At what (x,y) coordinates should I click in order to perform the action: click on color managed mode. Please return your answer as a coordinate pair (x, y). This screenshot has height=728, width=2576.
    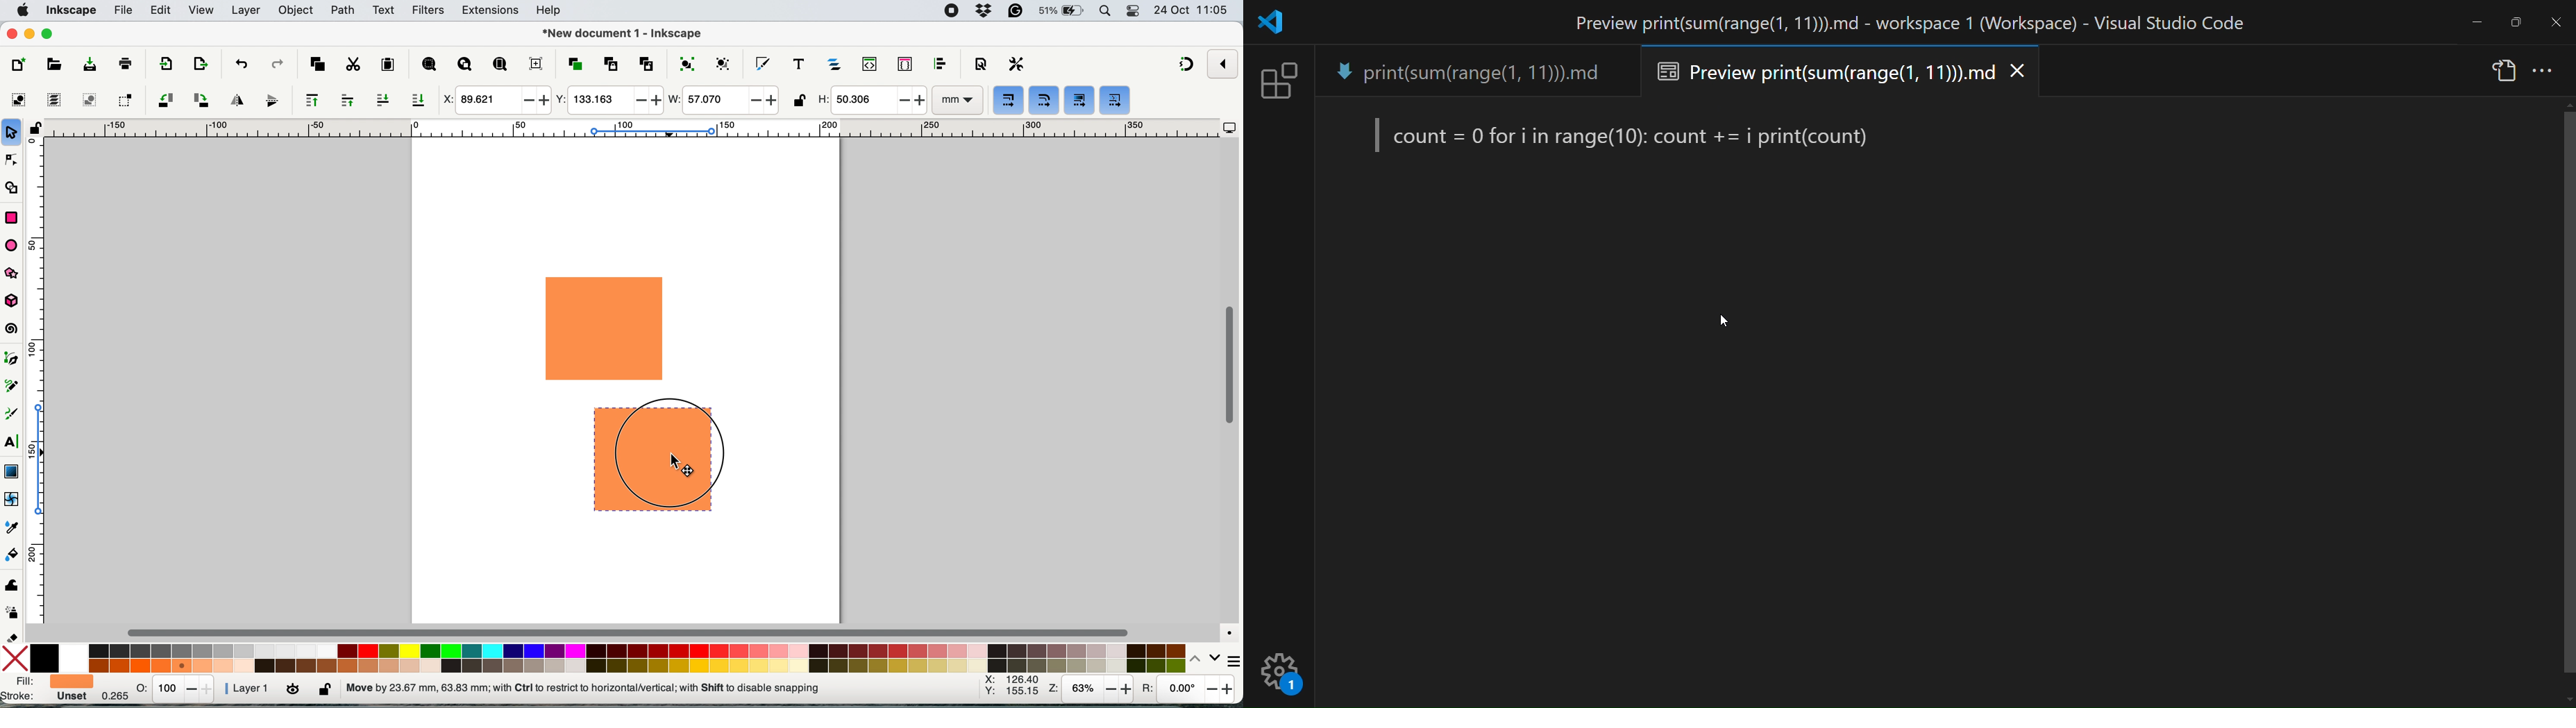
    Looking at the image, I should click on (1226, 629).